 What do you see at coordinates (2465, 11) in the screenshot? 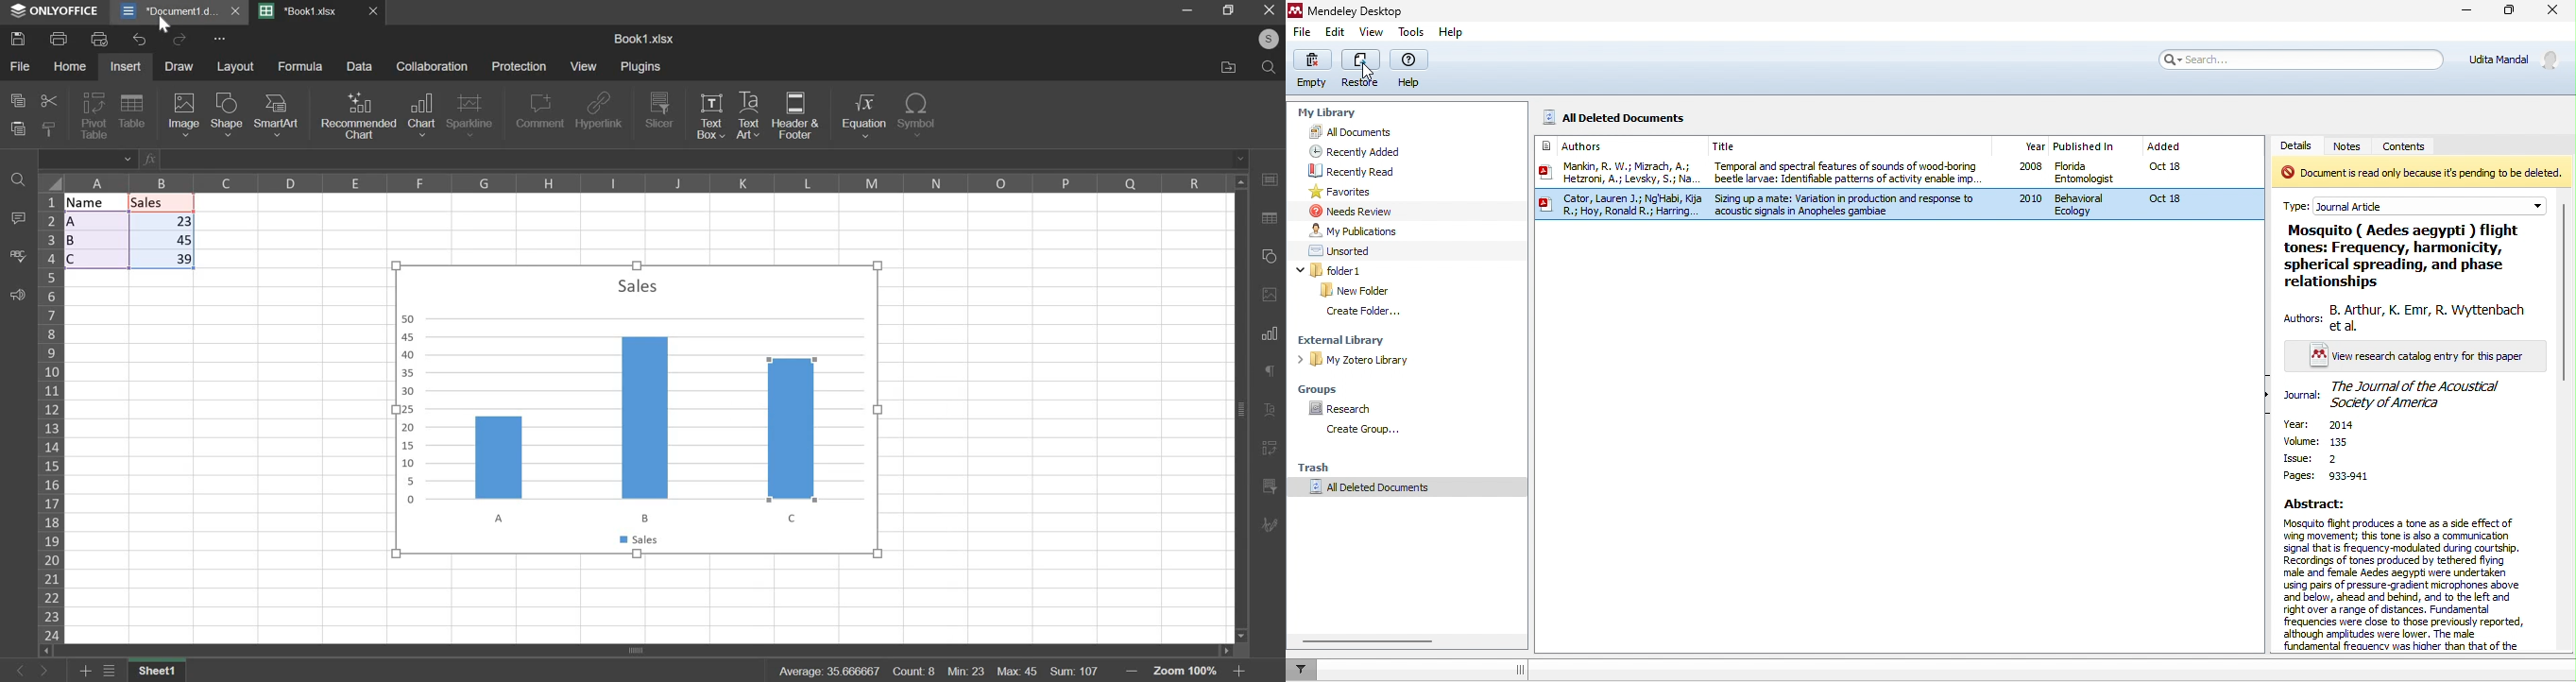
I see `minimize` at bounding box center [2465, 11].